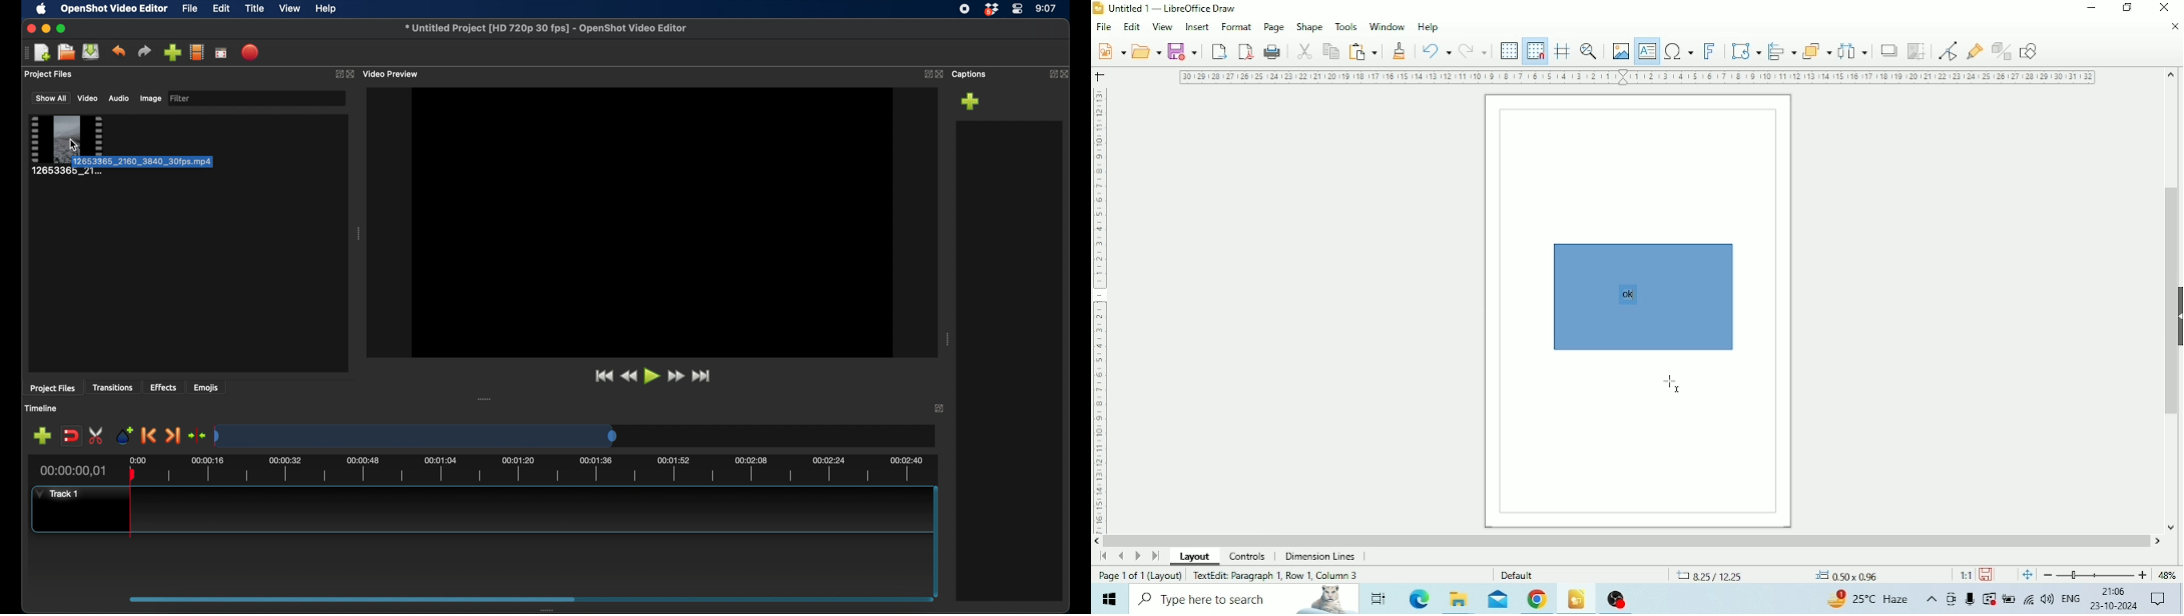  Describe the element at coordinates (1519, 574) in the screenshot. I see `Default` at that location.